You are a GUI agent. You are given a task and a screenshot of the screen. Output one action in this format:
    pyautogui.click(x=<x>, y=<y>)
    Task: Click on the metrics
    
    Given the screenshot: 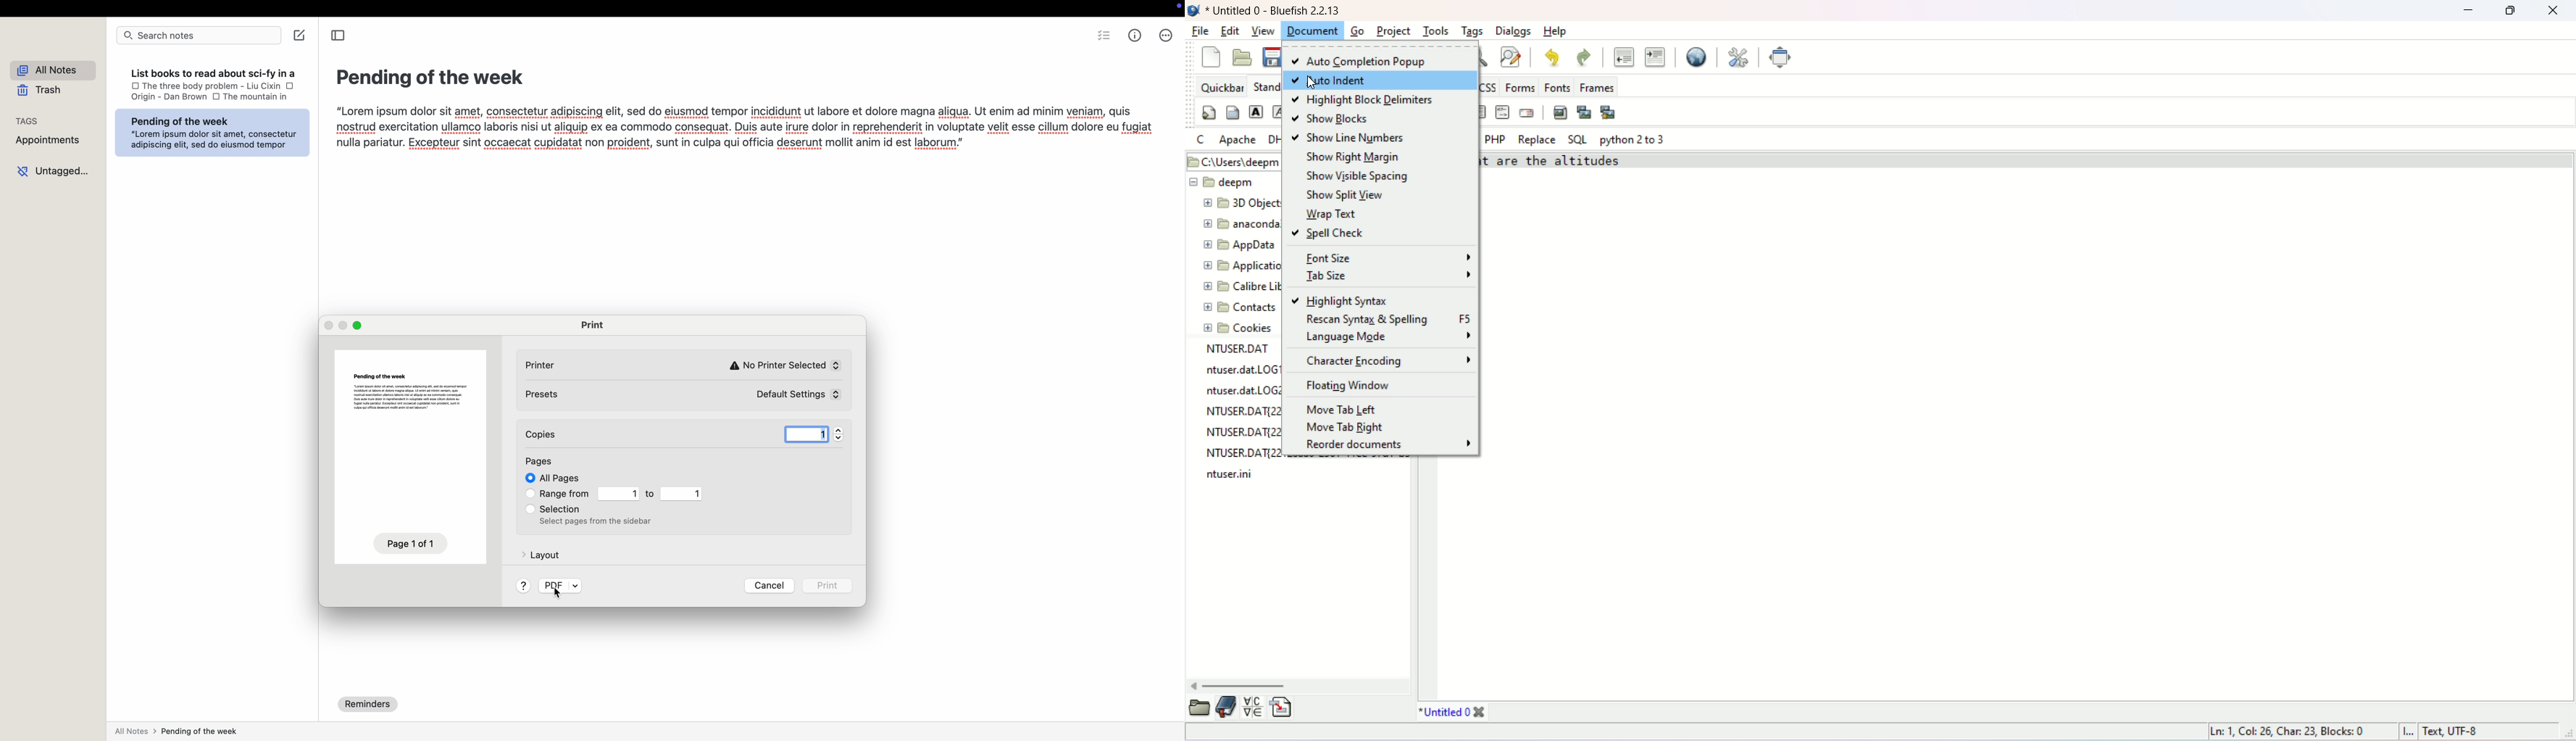 What is the action you would take?
    pyautogui.click(x=1134, y=37)
    